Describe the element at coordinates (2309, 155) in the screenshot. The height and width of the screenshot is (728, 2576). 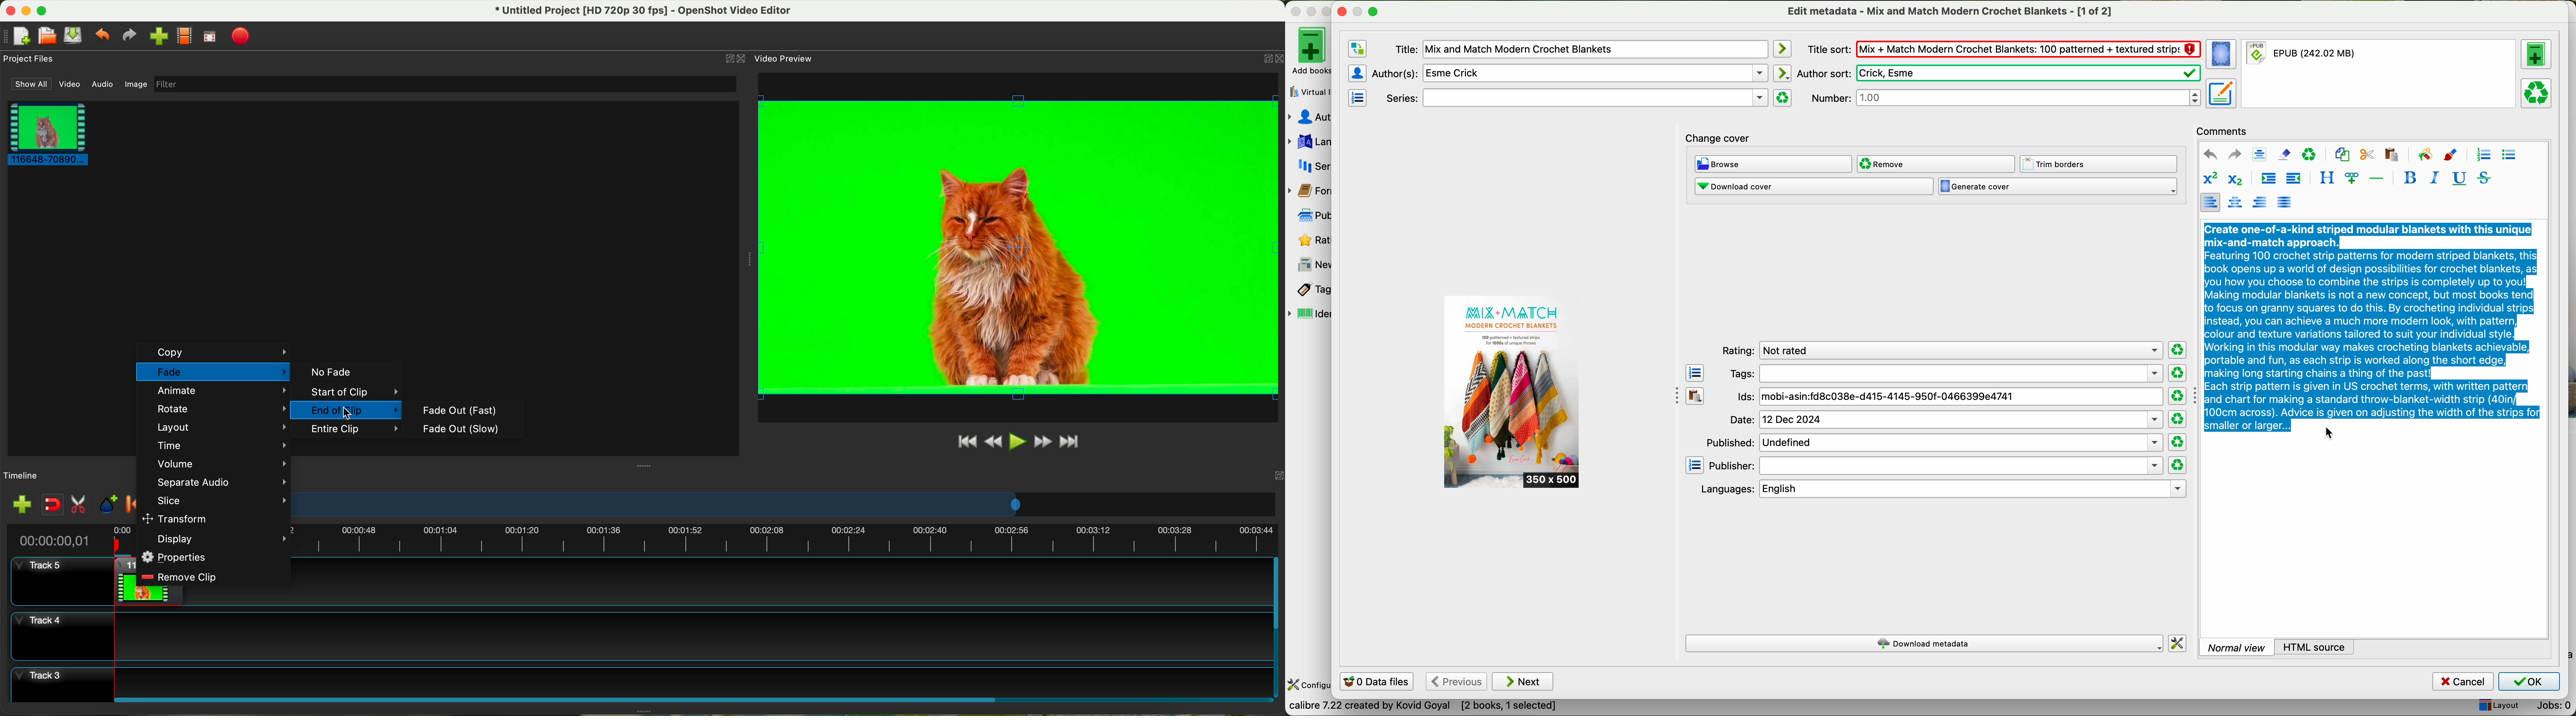
I see `clear` at that location.